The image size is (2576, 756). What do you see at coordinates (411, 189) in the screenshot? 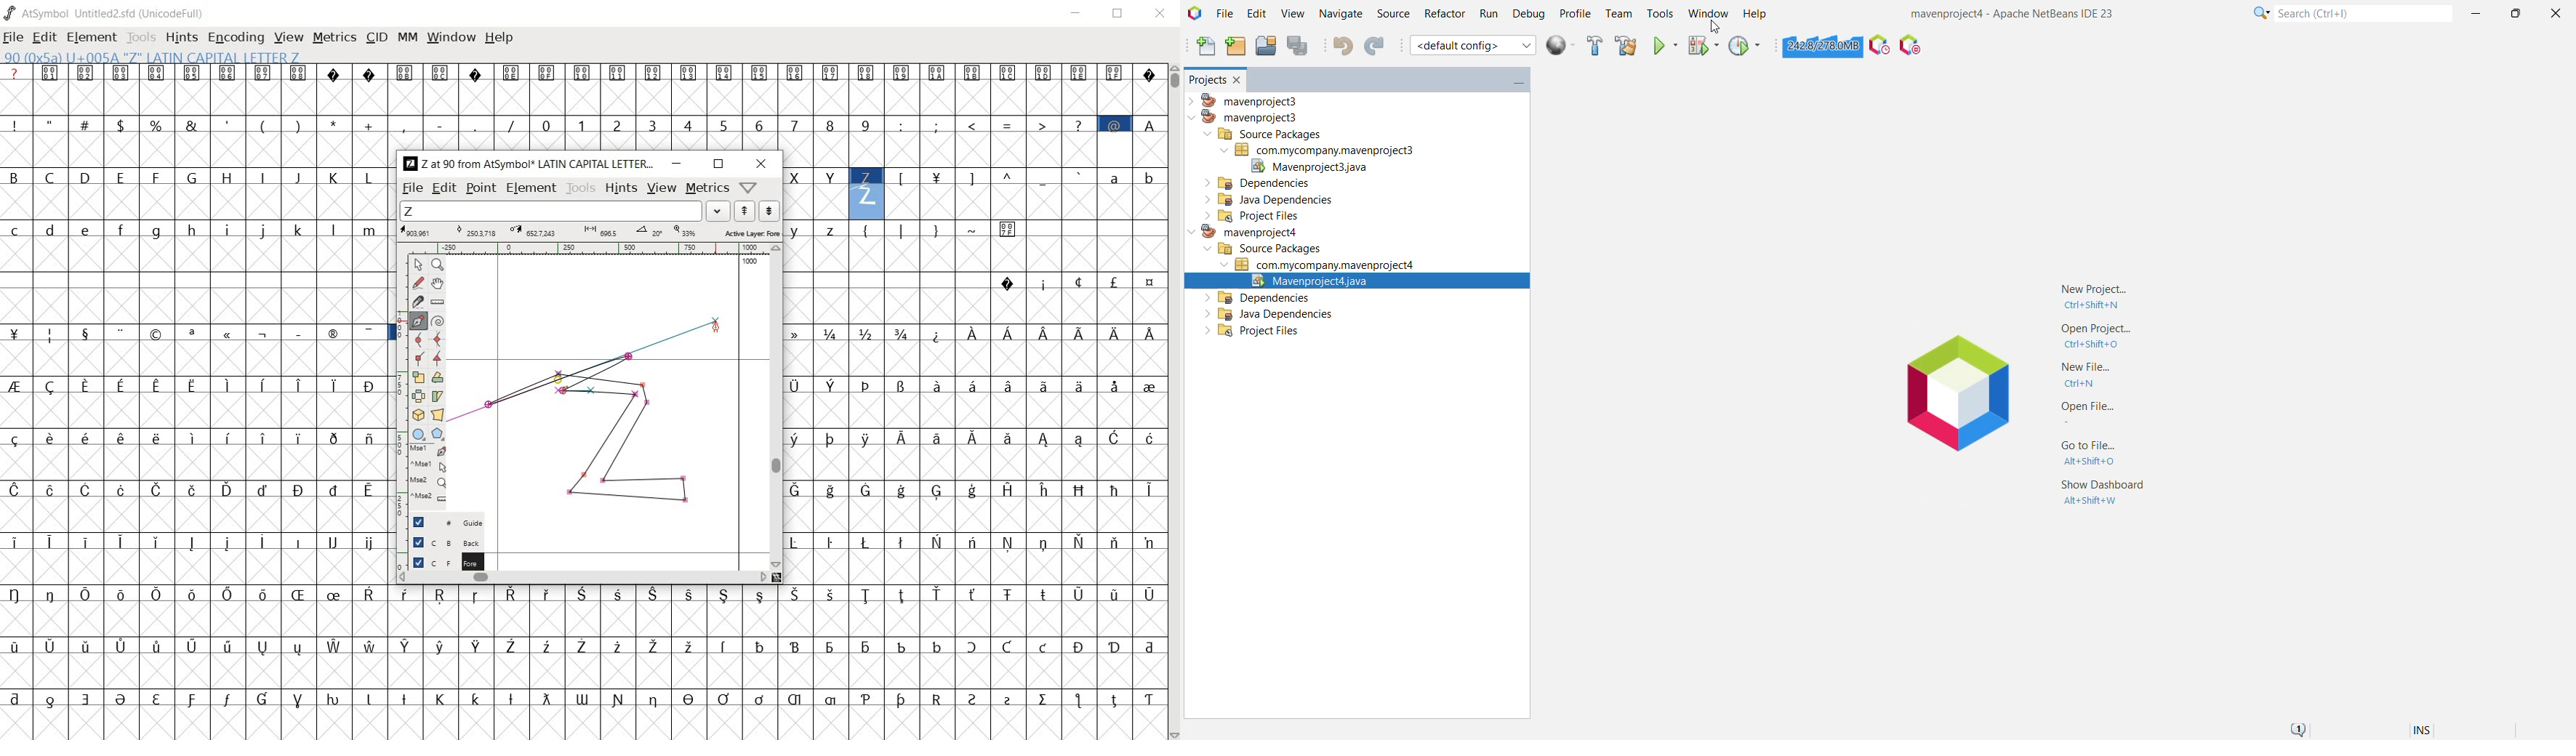
I see `file` at bounding box center [411, 189].